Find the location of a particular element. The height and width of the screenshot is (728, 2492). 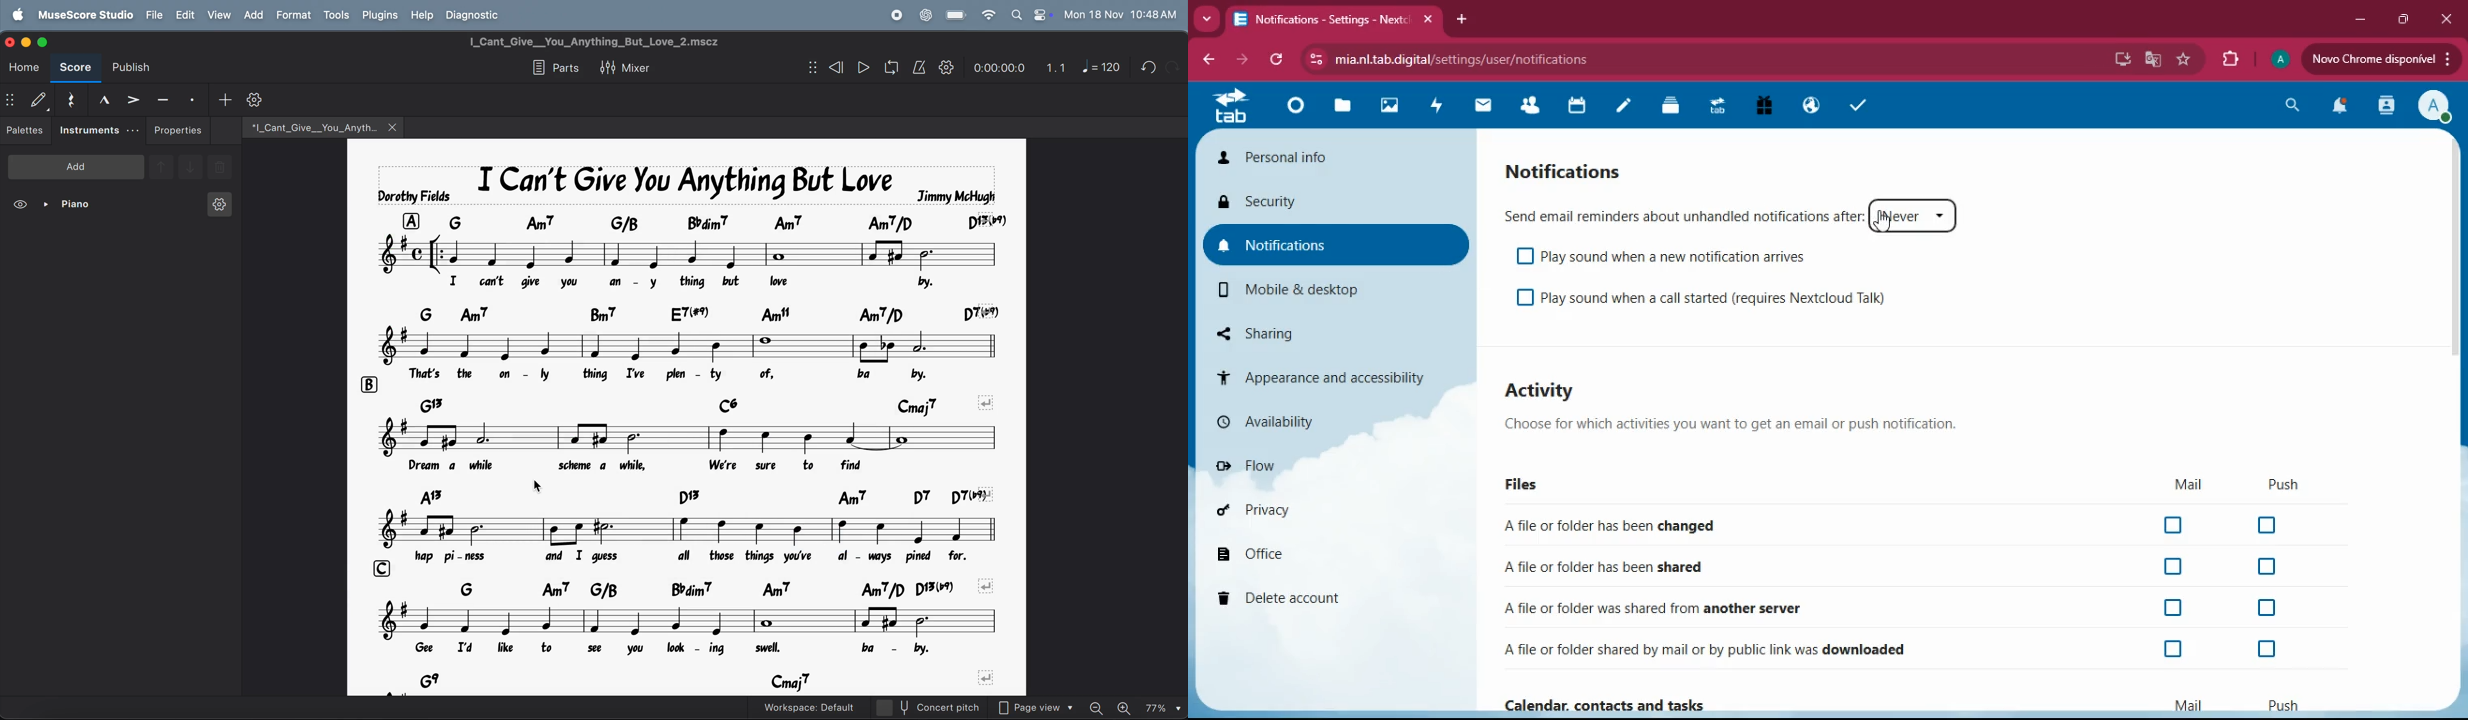

tab is located at coordinates (1338, 21).